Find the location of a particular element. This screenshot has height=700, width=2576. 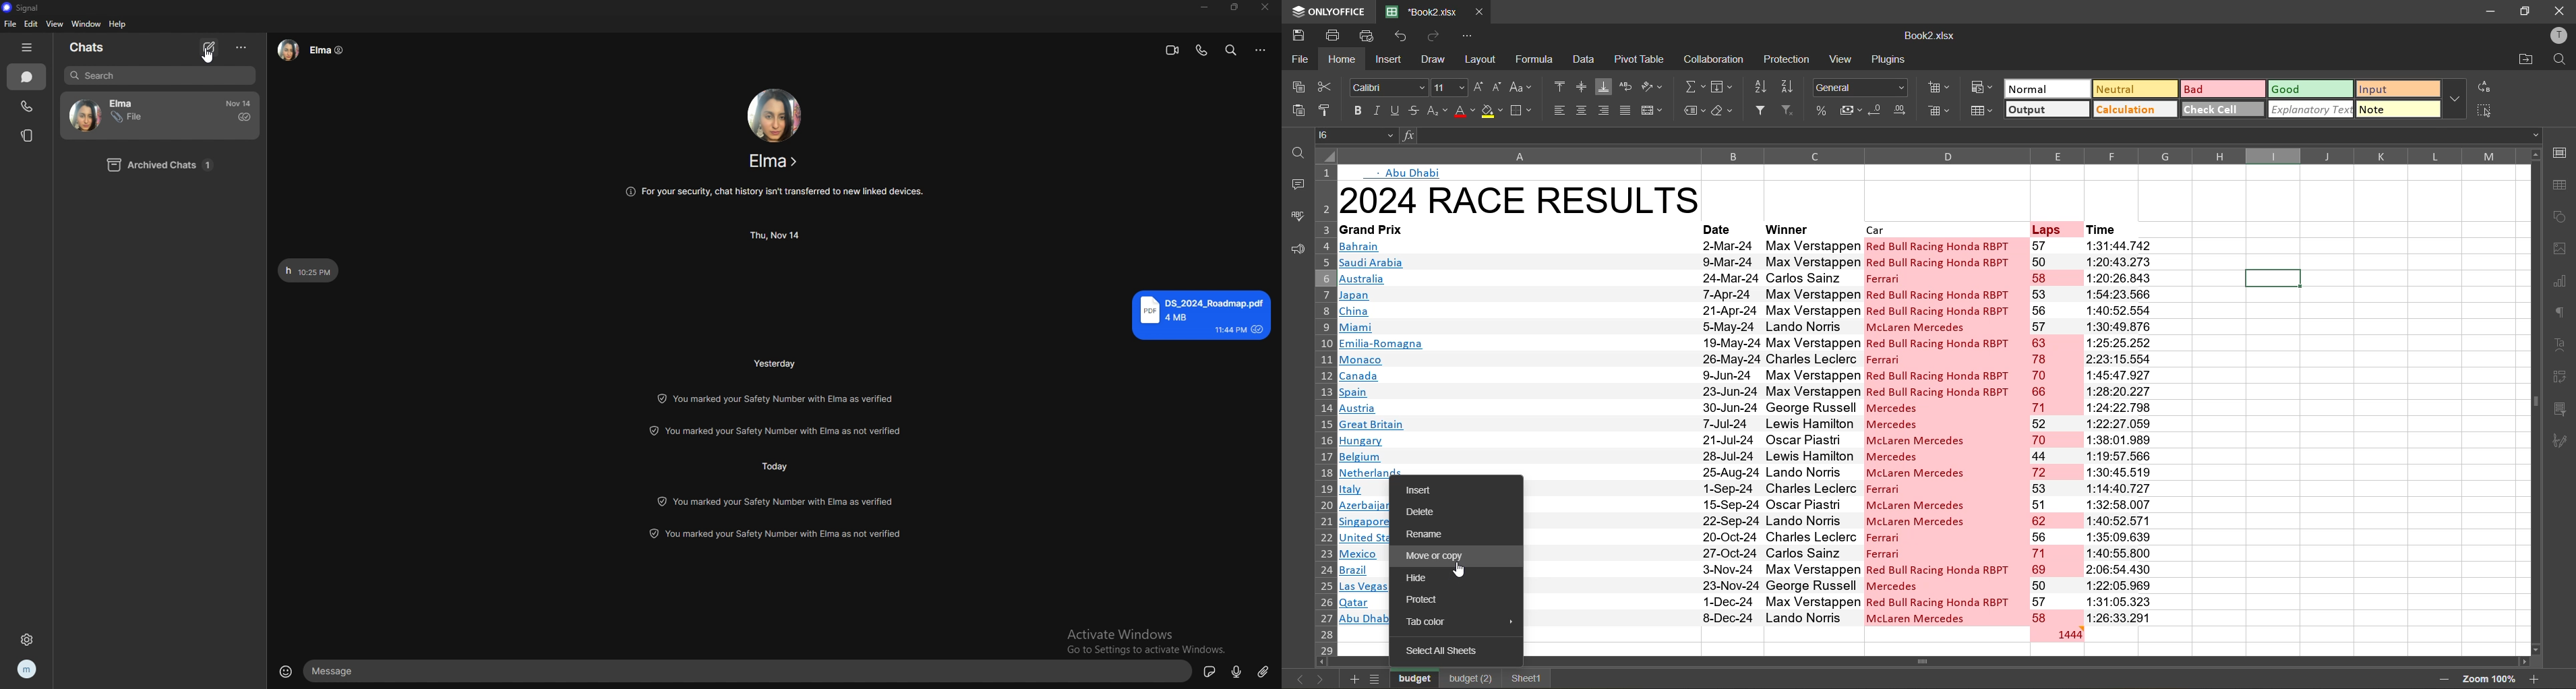

voice call is located at coordinates (1201, 50).